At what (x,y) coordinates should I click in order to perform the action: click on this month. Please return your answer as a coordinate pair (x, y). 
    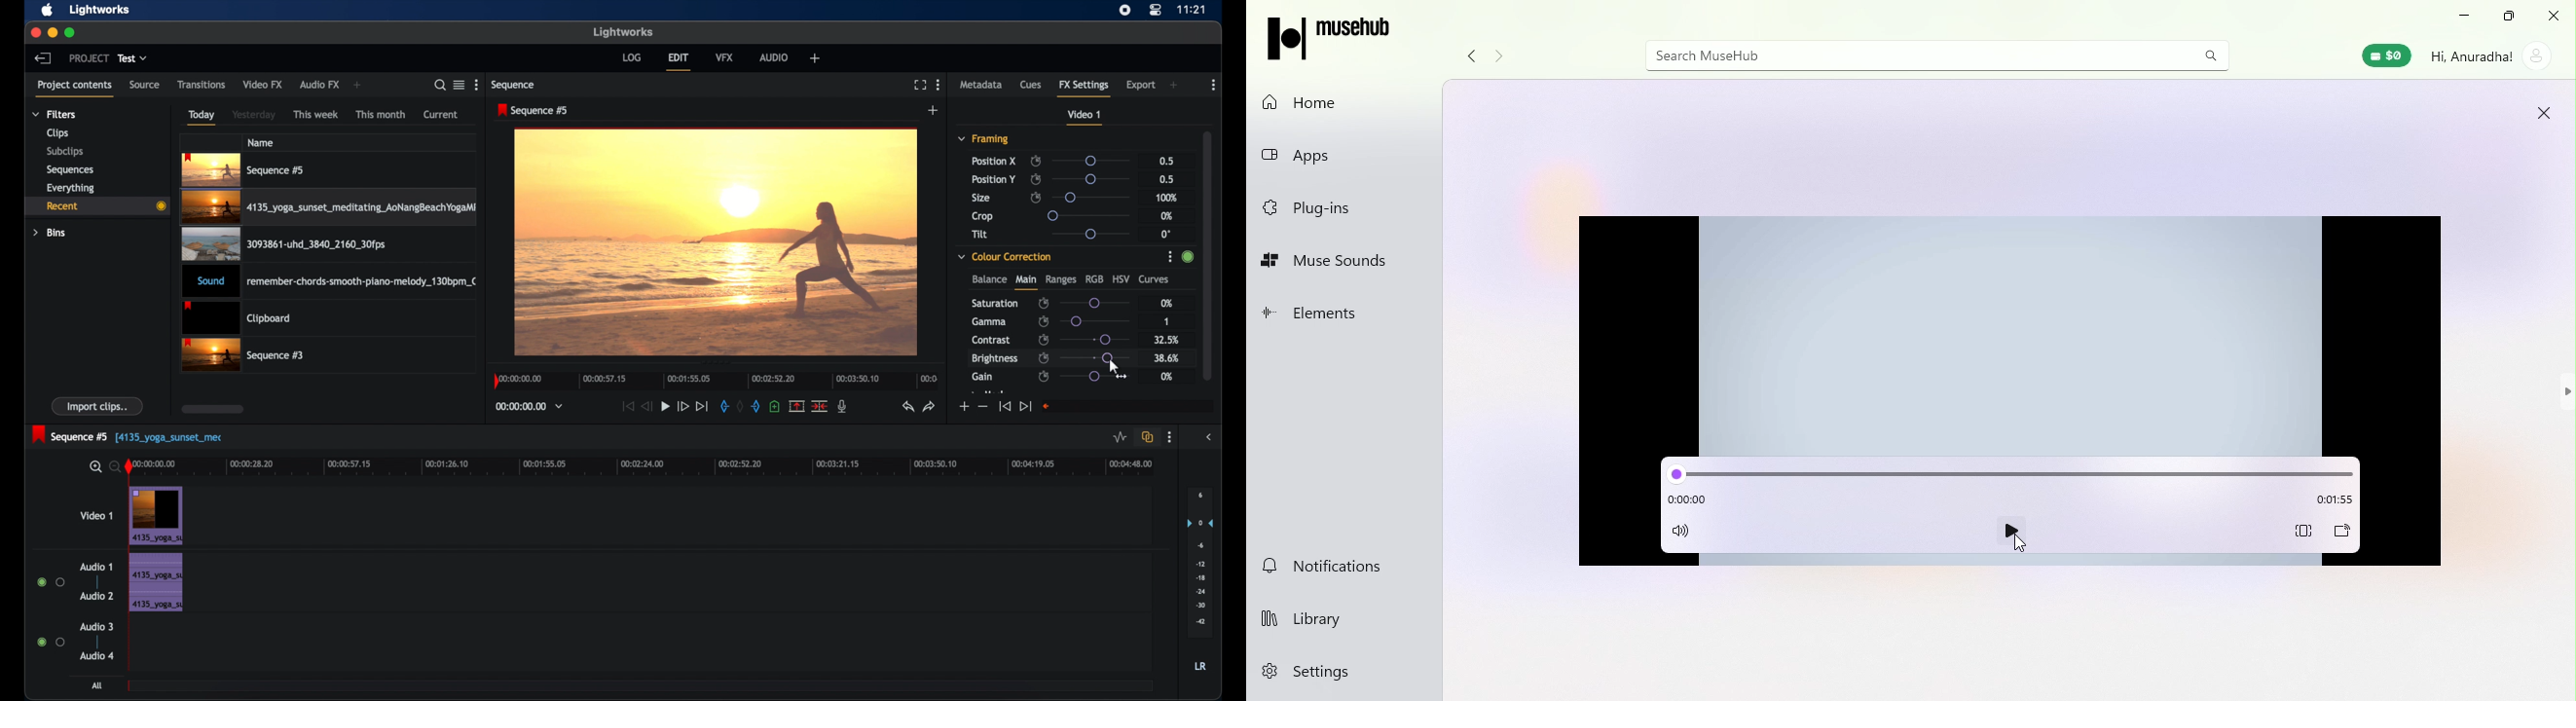
    Looking at the image, I should click on (380, 114).